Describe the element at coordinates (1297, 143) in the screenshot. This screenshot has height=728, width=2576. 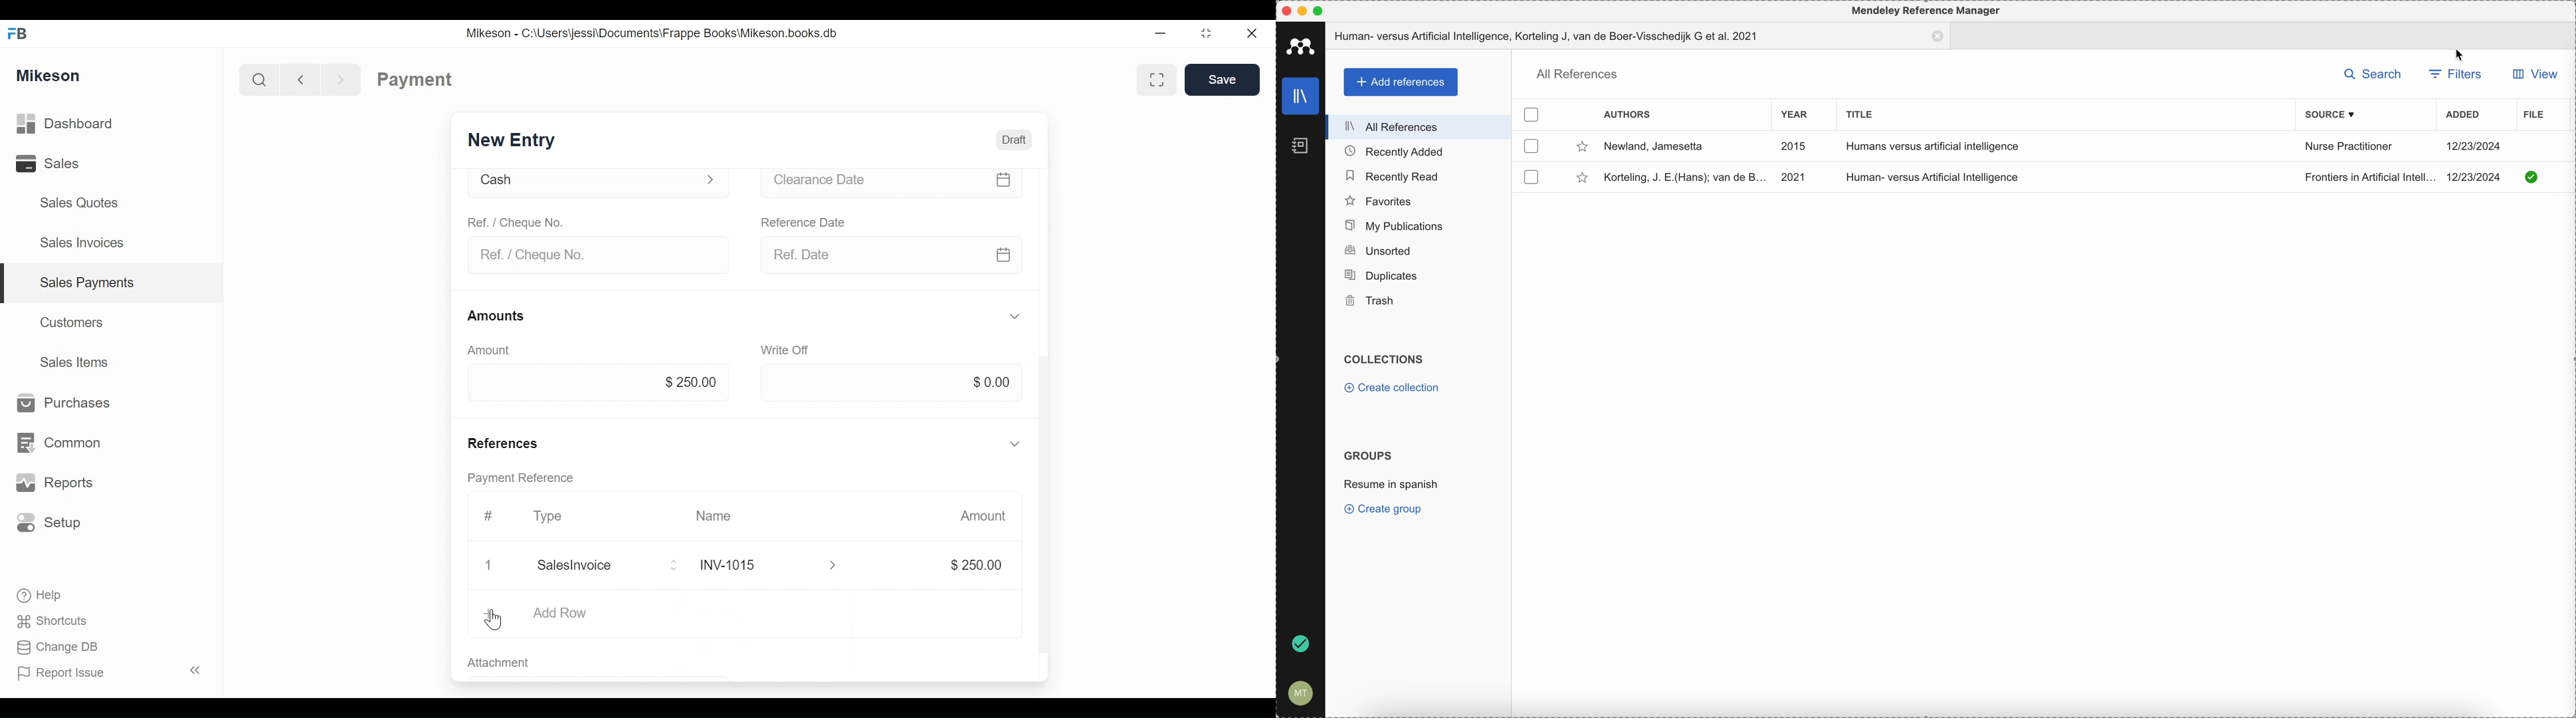
I see `notebooks` at that location.